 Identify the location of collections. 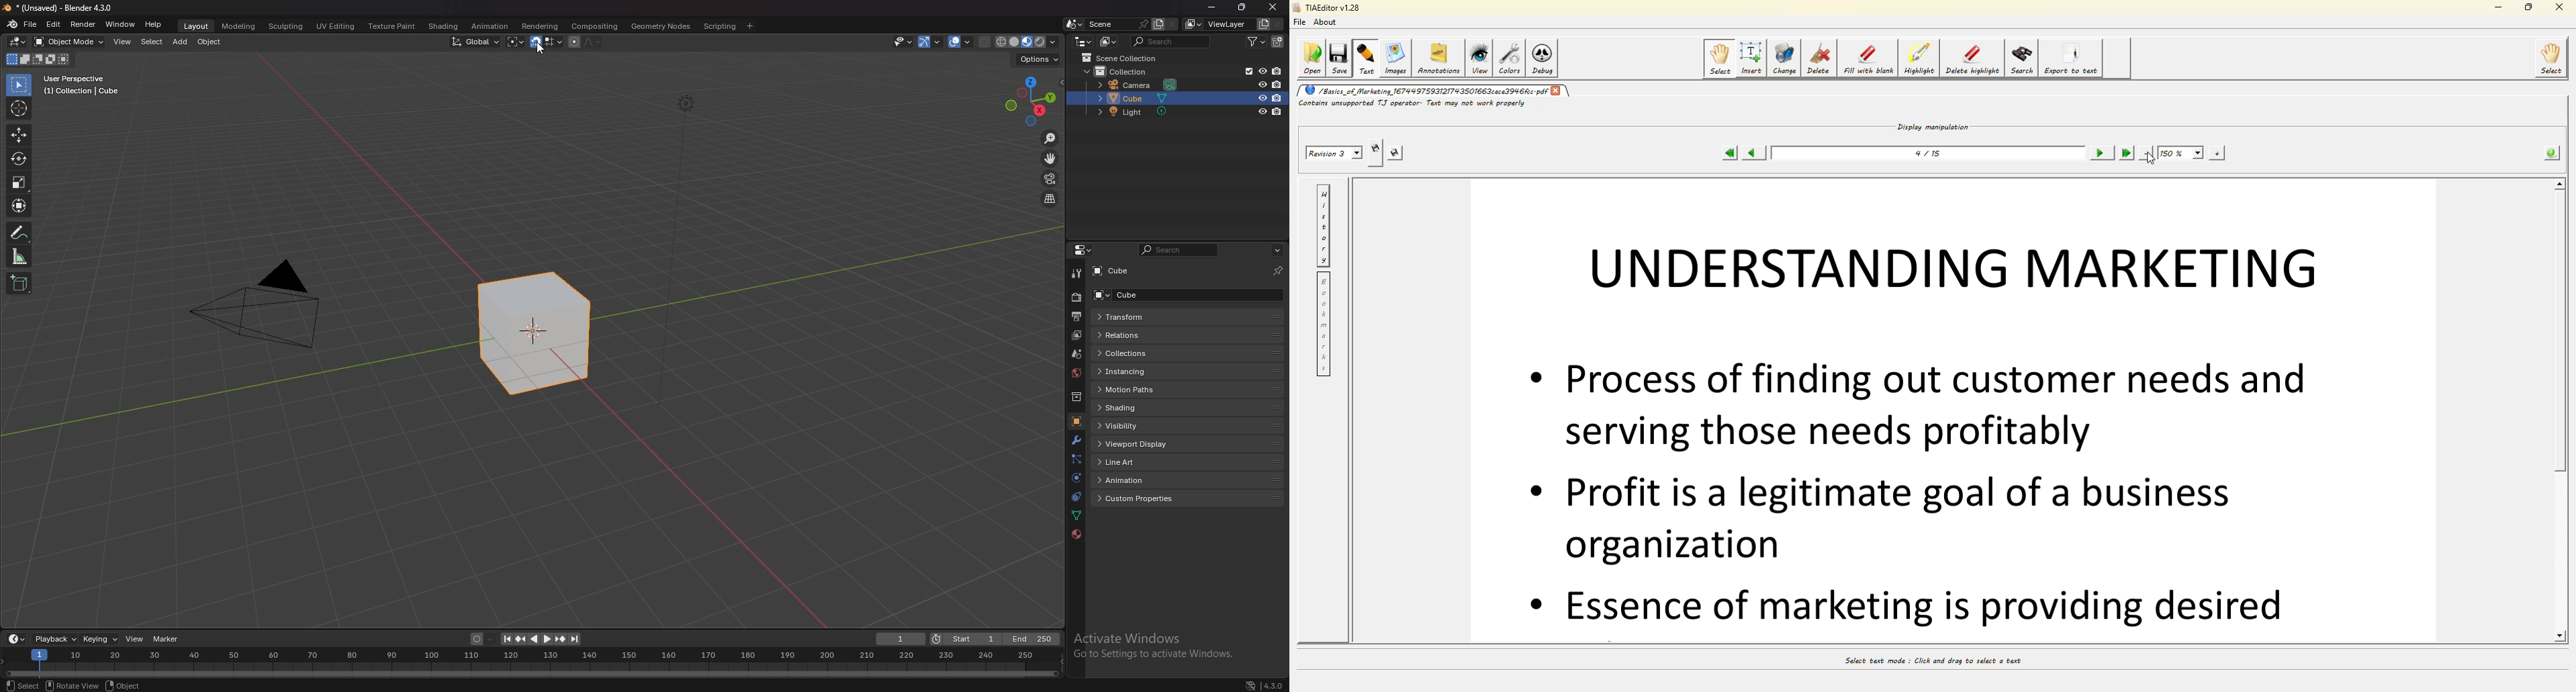
(1139, 353).